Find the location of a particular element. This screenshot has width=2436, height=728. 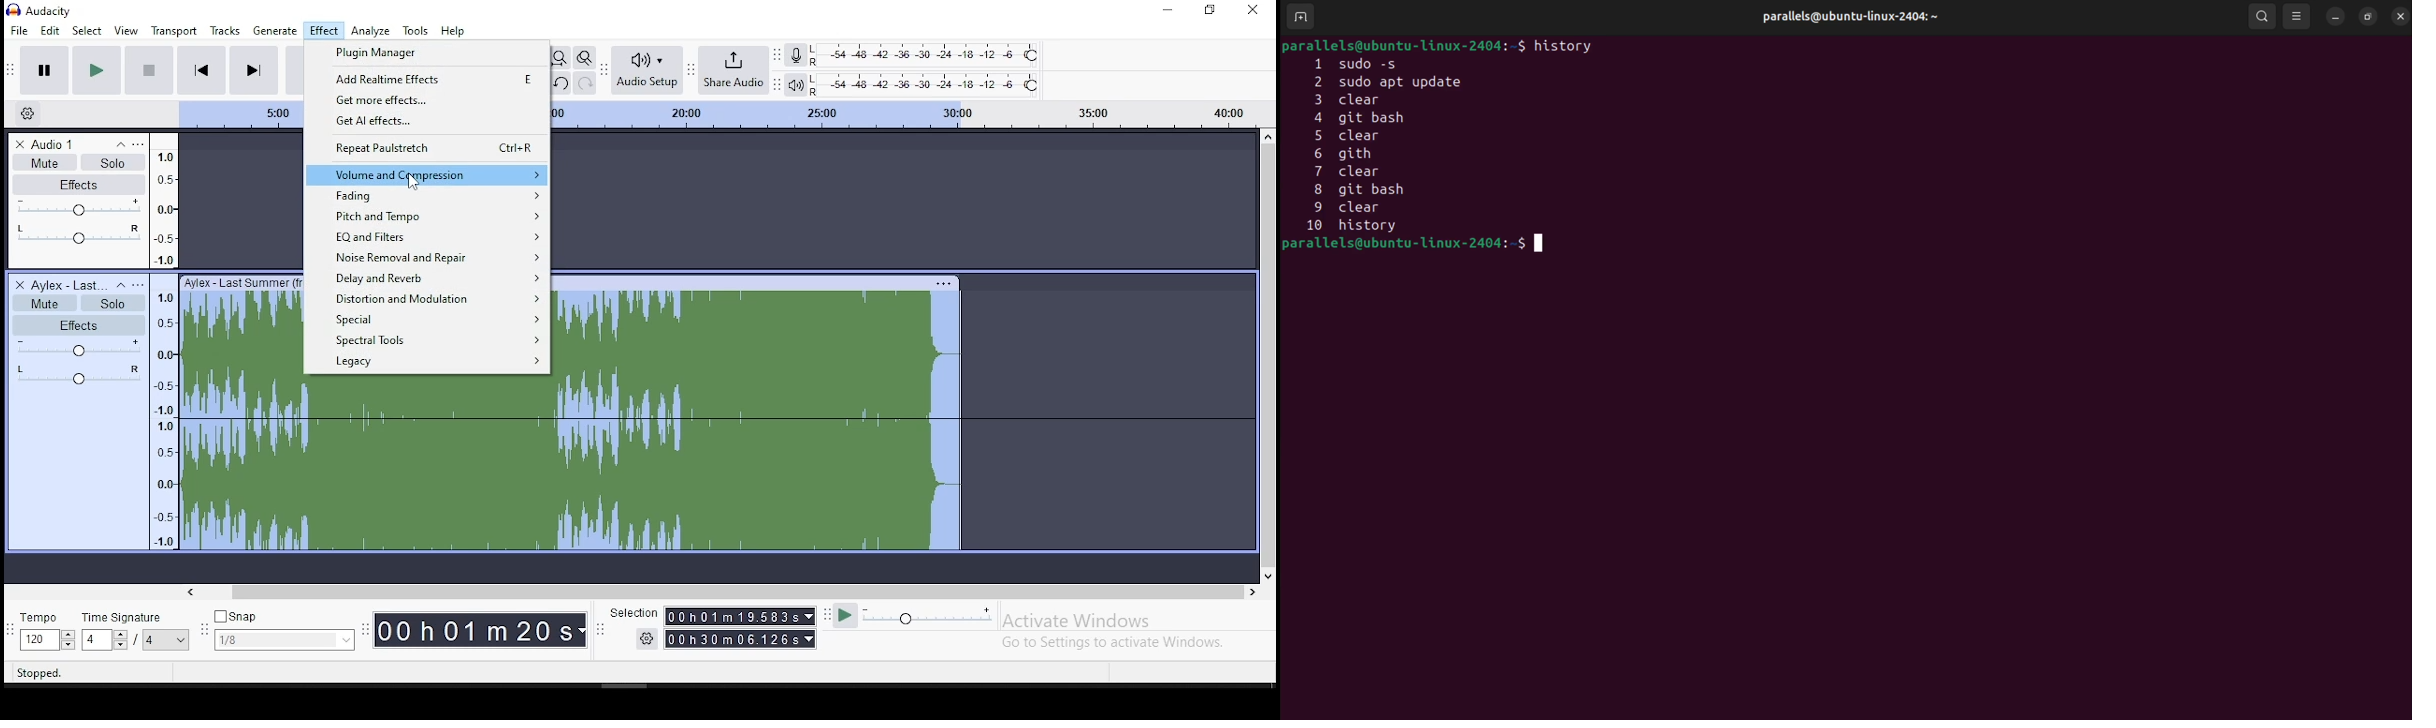

audio track is located at coordinates (765, 324).